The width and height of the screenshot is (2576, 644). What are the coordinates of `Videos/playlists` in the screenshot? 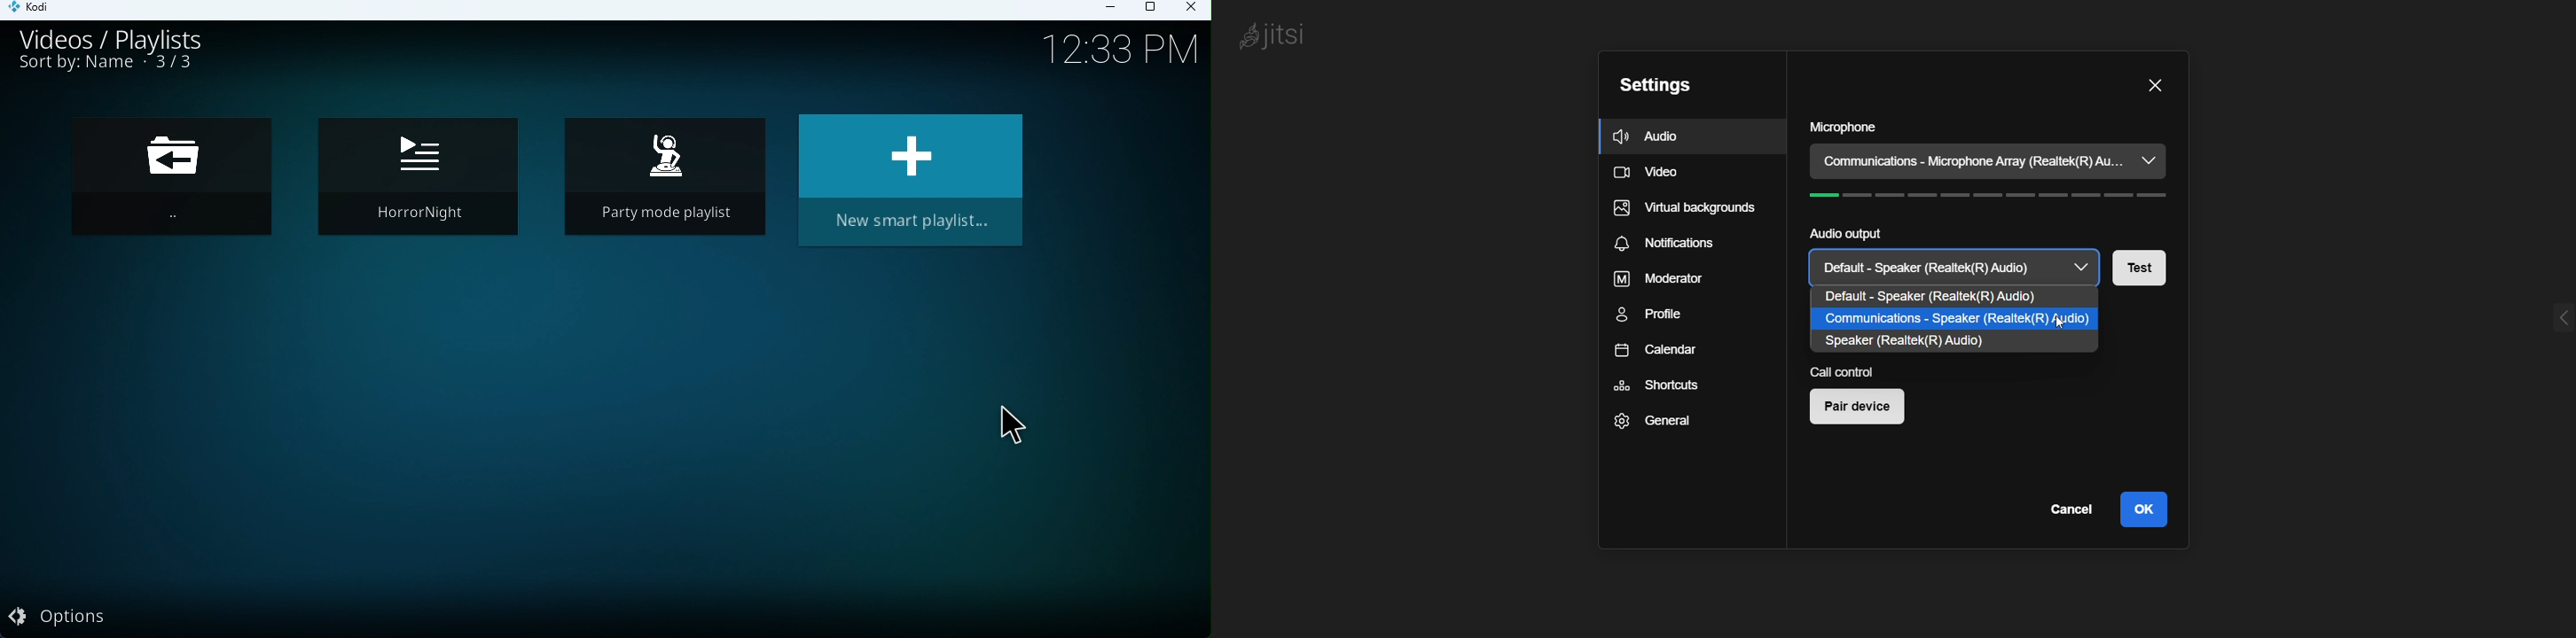 It's located at (129, 38).